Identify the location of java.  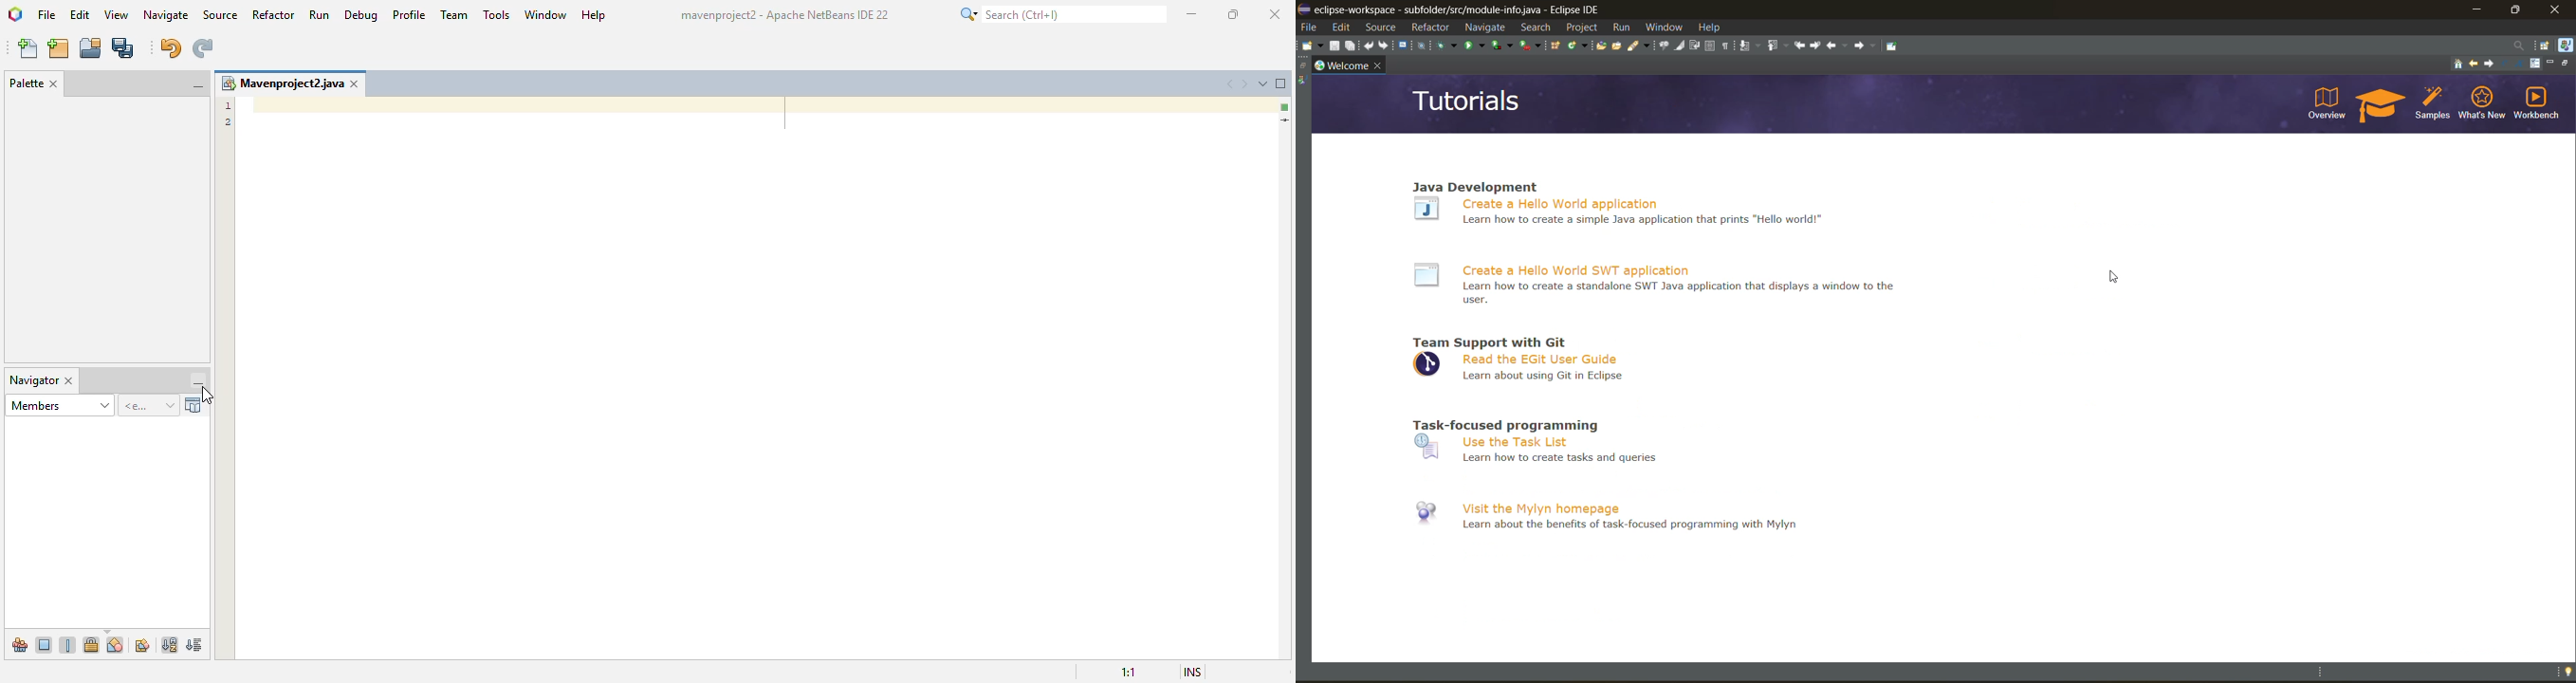
(1304, 80).